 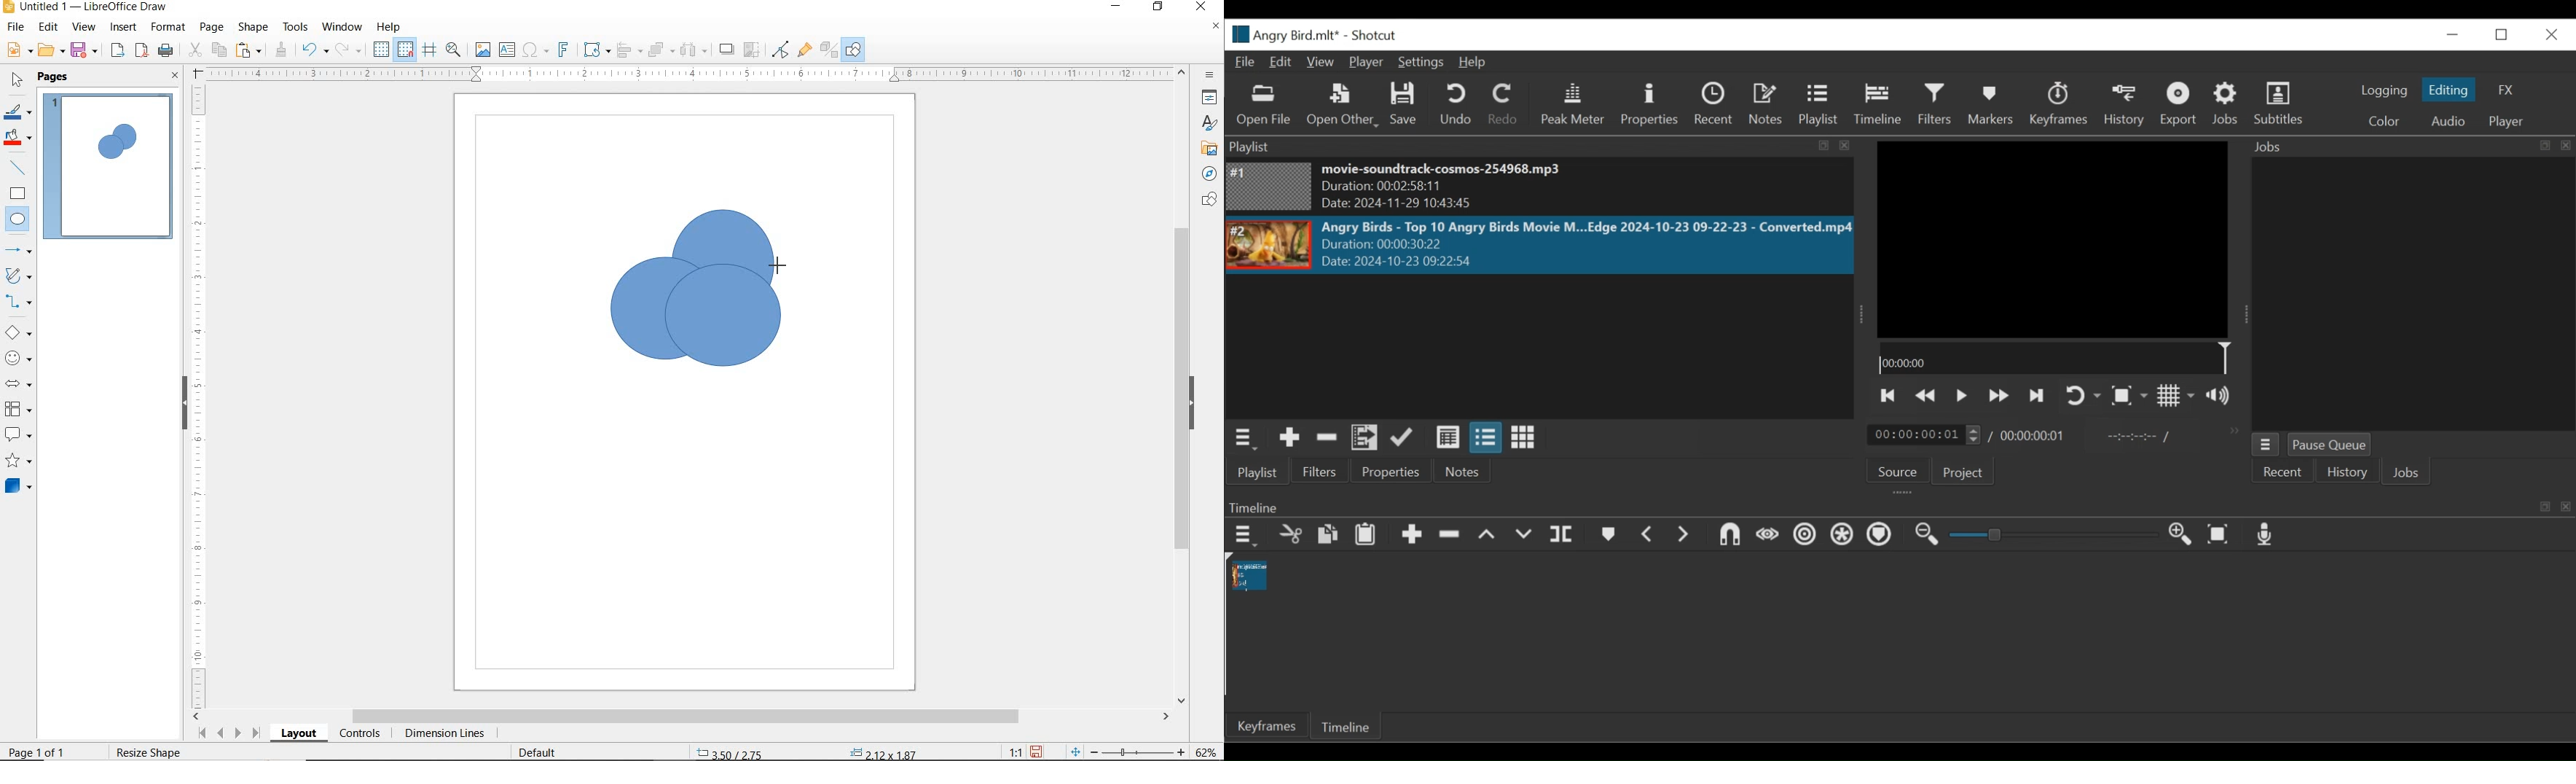 What do you see at coordinates (1128, 752) in the screenshot?
I see `ZOOM OUT OR ZOOM IN` at bounding box center [1128, 752].